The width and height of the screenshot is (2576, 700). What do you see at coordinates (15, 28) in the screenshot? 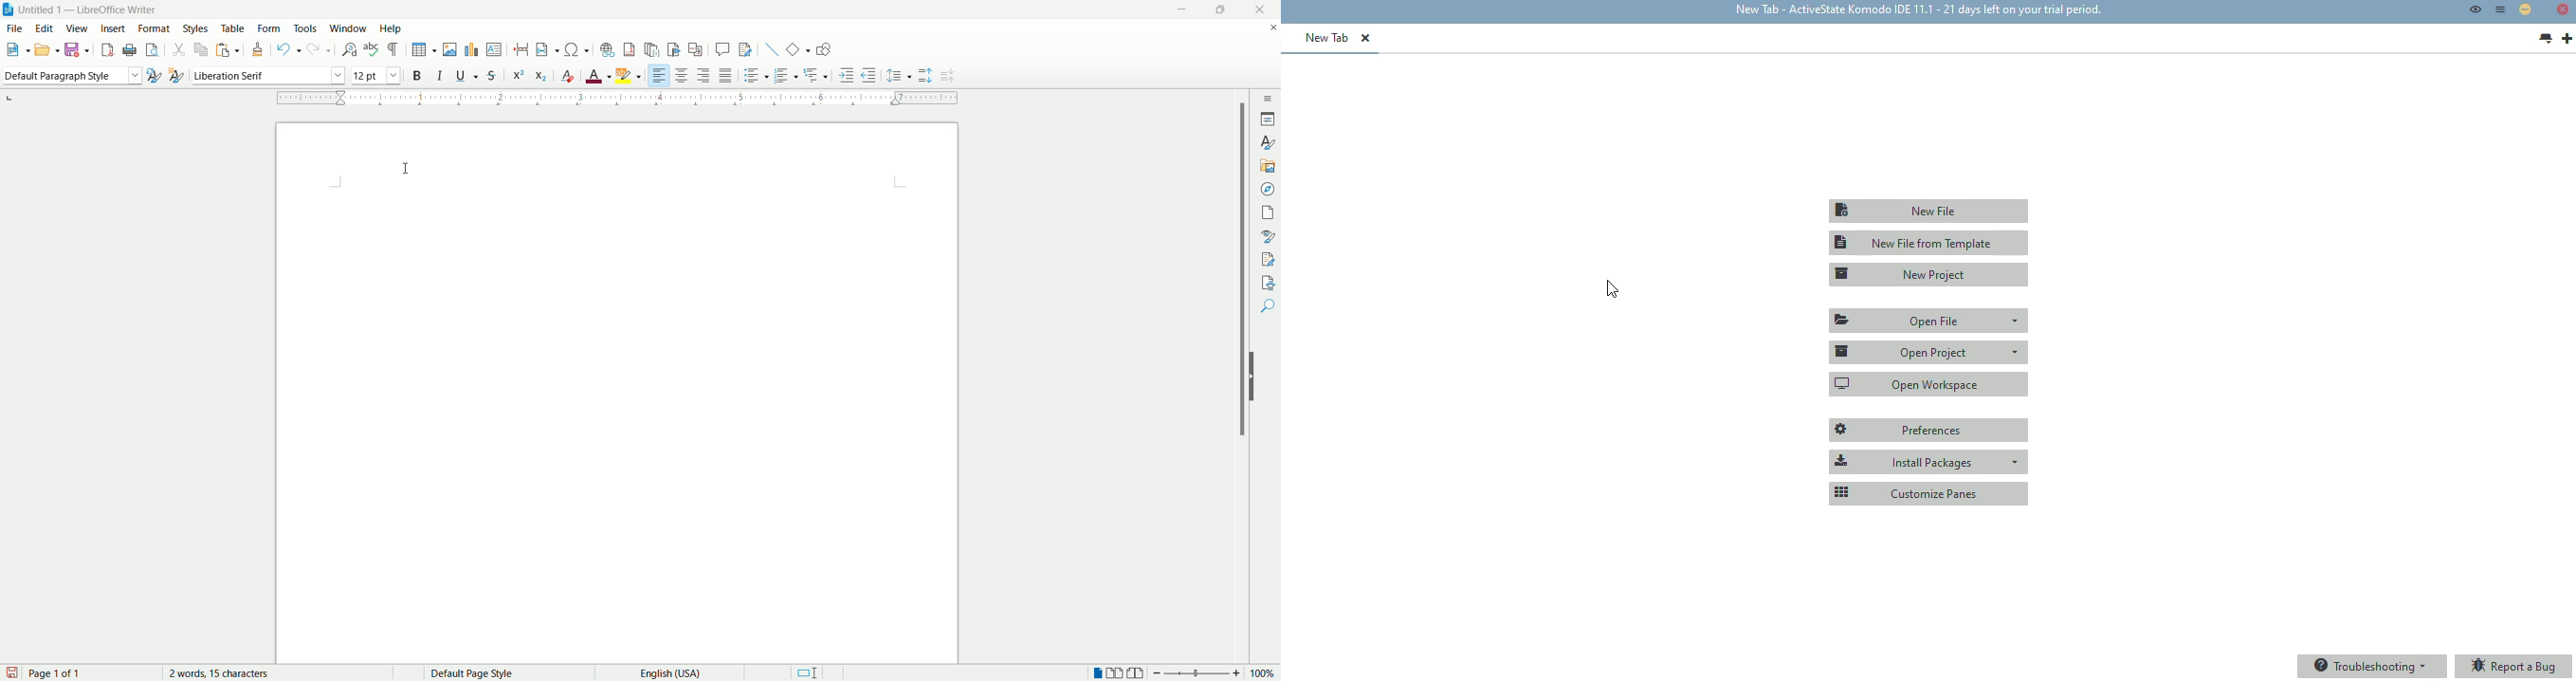
I see `file` at bounding box center [15, 28].